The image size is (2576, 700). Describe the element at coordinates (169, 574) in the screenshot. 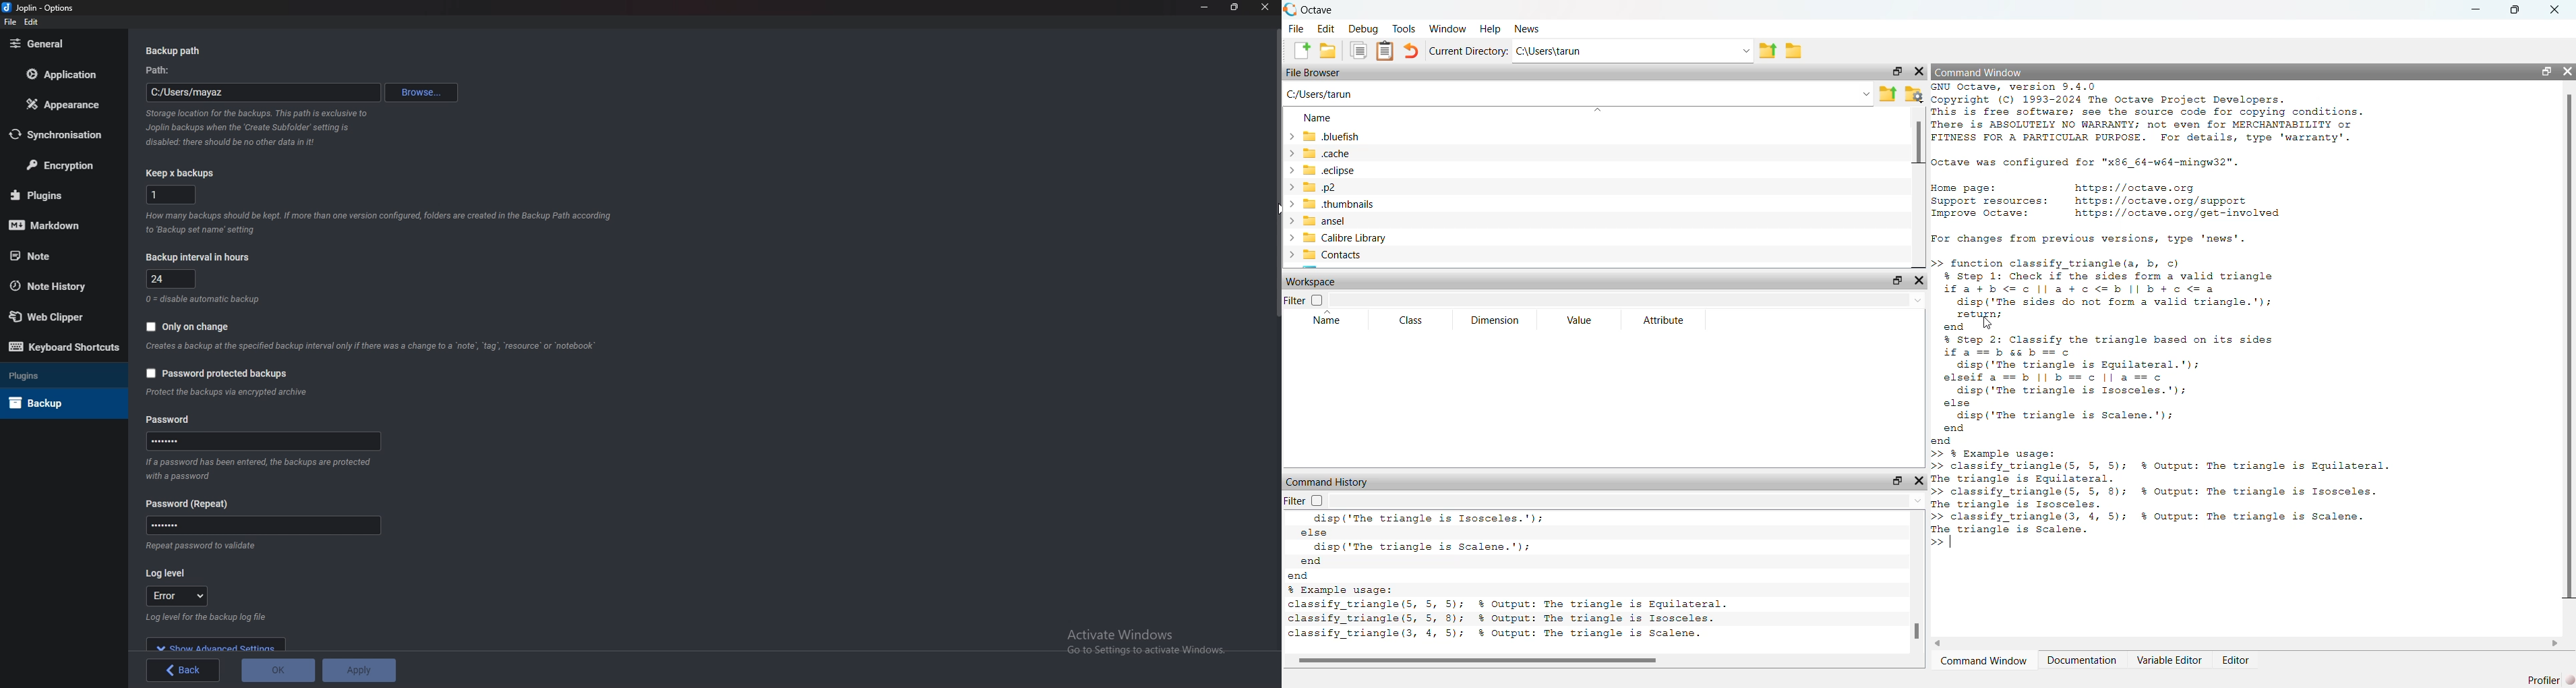

I see `Log level` at that location.